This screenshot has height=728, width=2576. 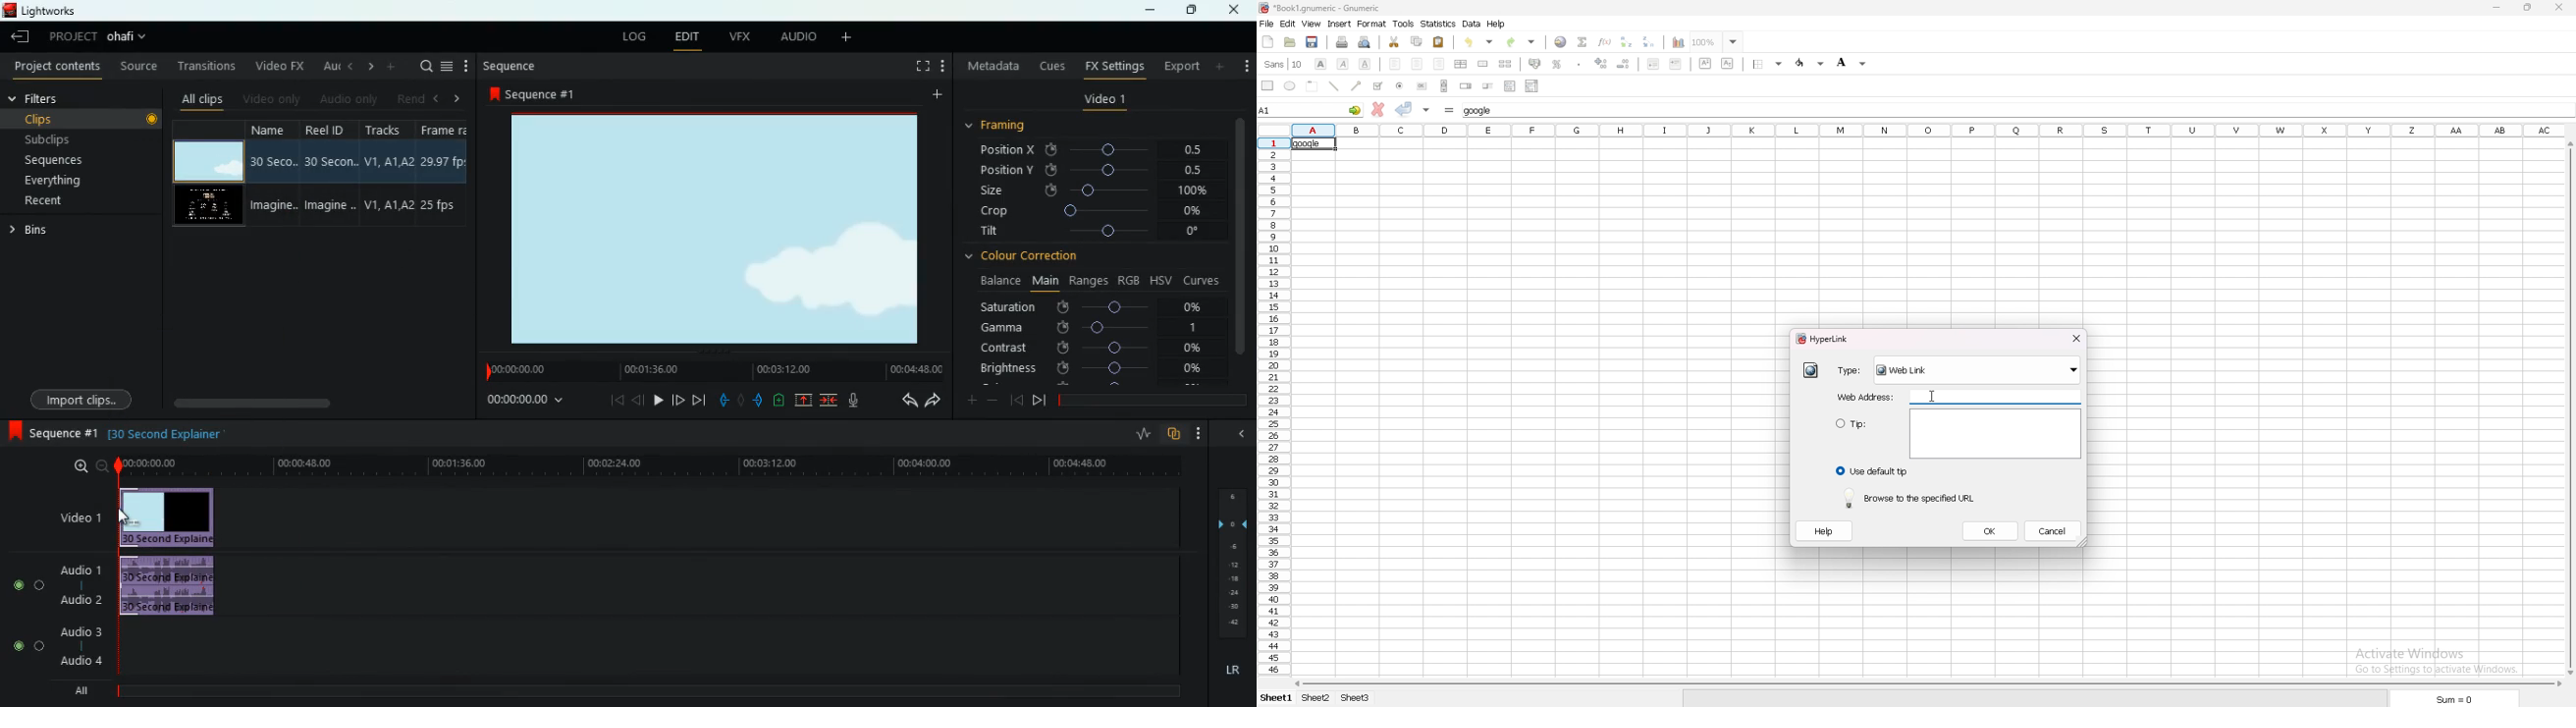 I want to click on right align, so click(x=1438, y=63).